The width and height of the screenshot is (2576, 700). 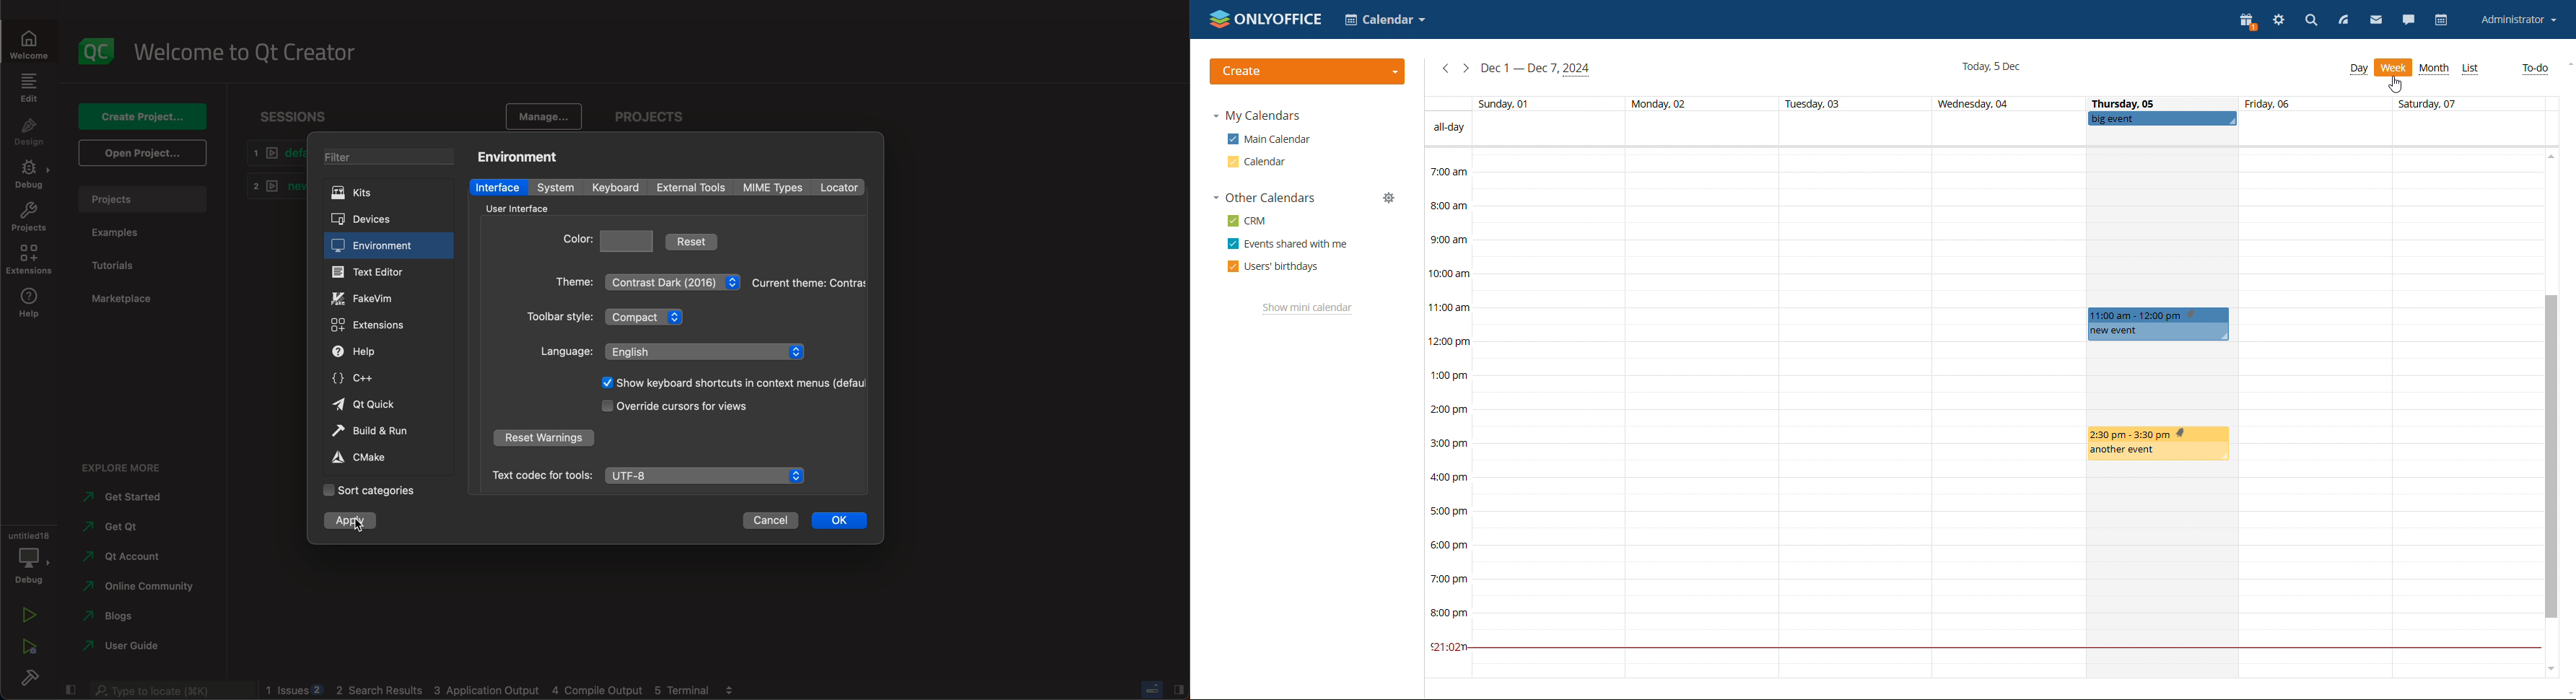 What do you see at coordinates (384, 433) in the screenshot?
I see `build and run` at bounding box center [384, 433].